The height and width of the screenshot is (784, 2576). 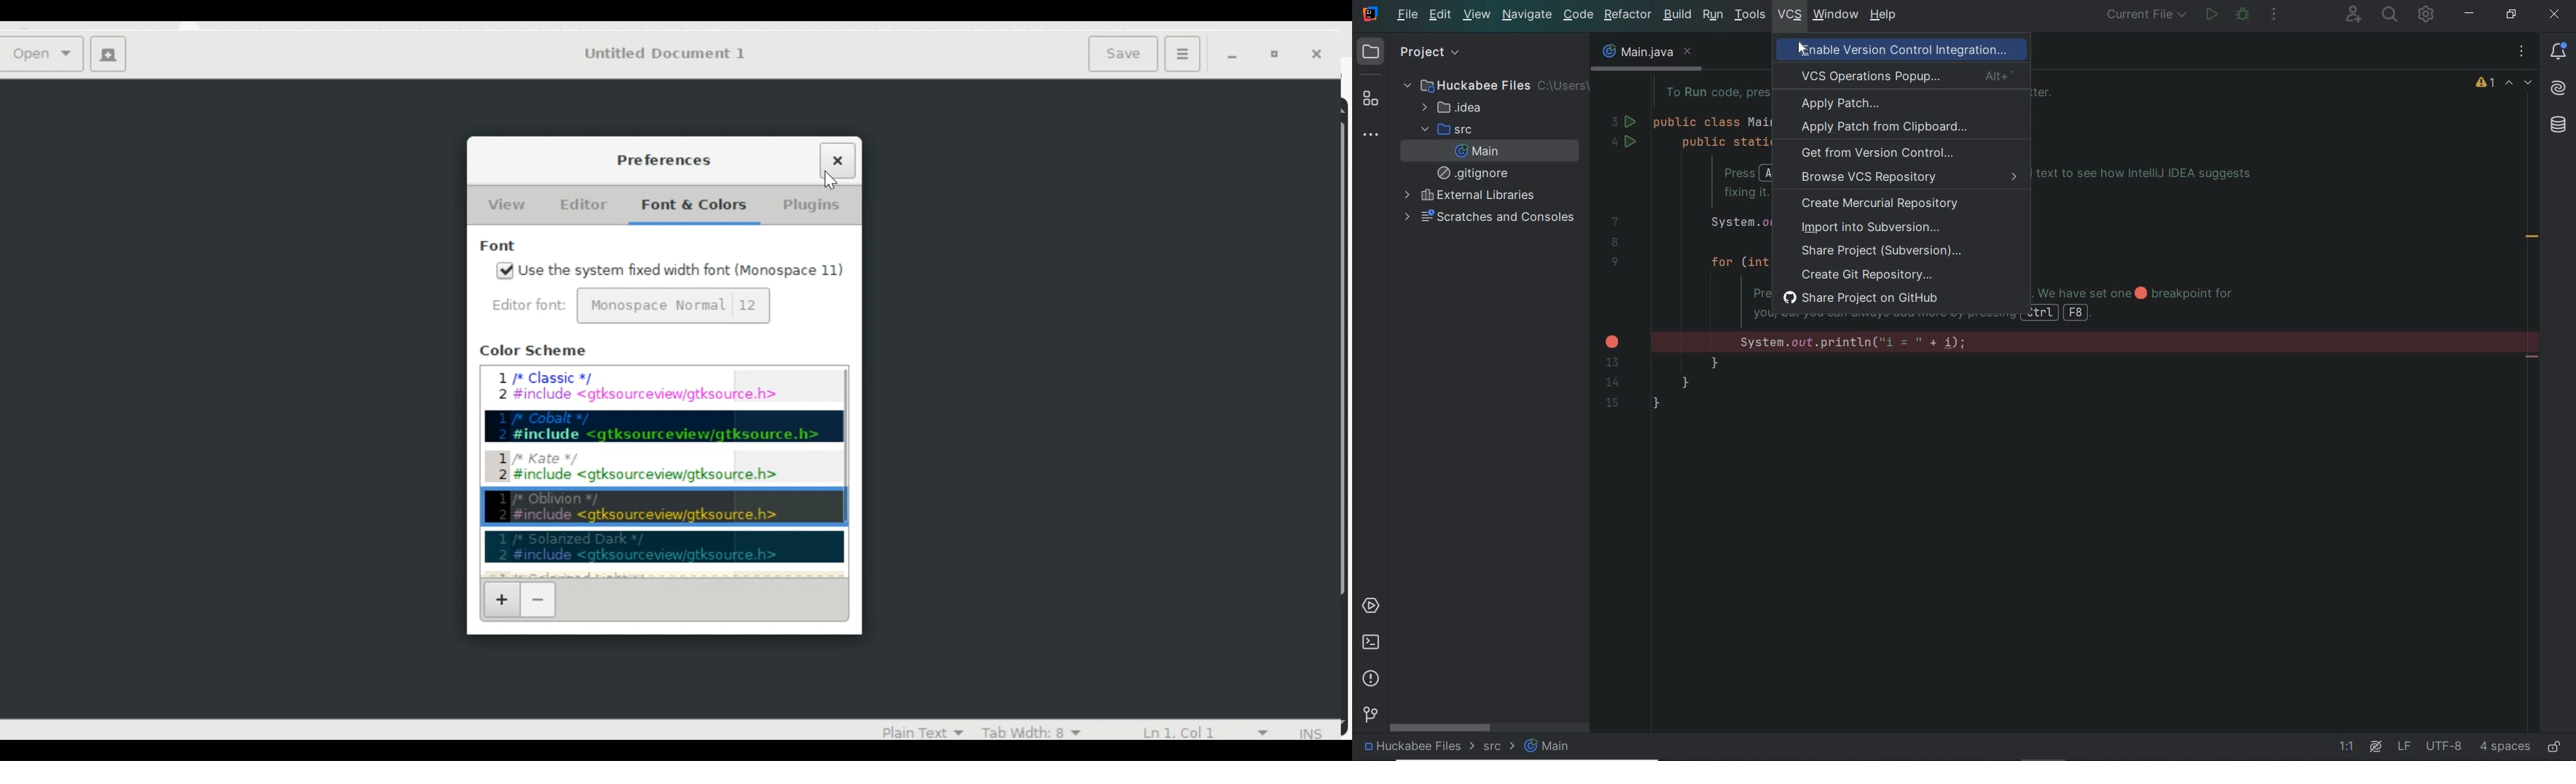 I want to click on IDE AND PROJECT SETTINGS, so click(x=2427, y=15).